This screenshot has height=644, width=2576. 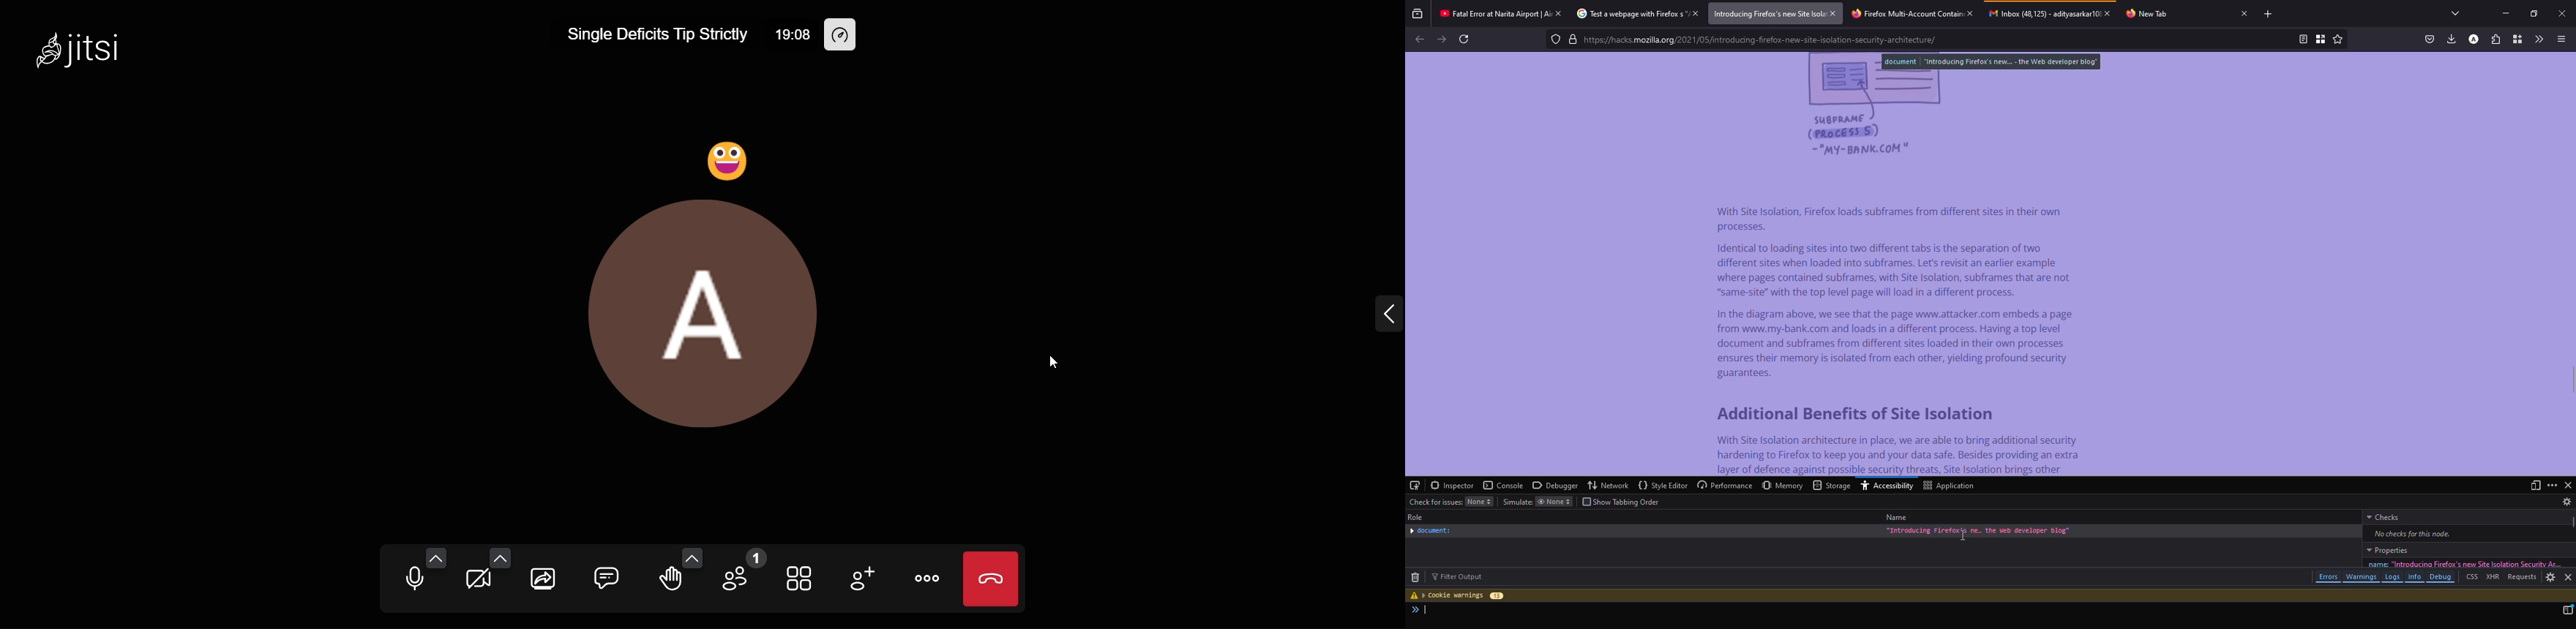 I want to click on Cursor, so click(x=1053, y=359).